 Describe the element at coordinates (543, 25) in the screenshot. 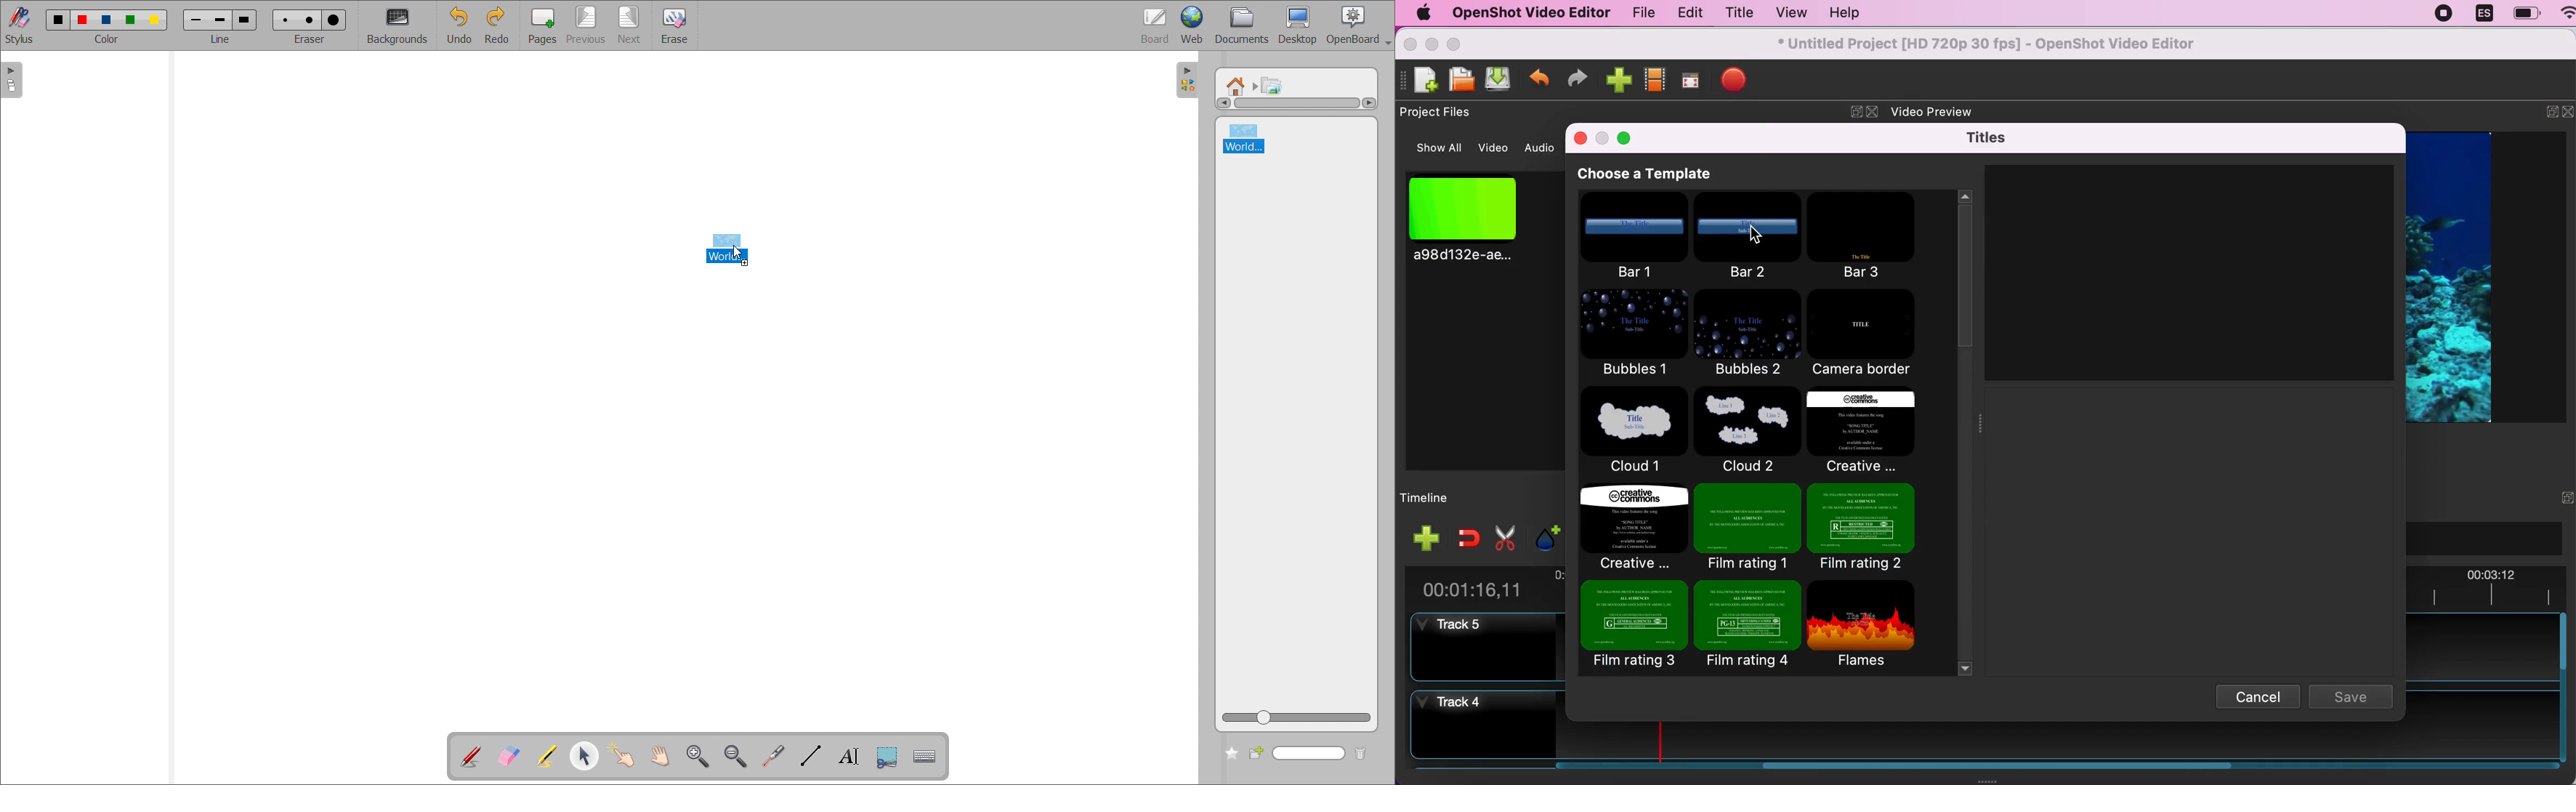

I see `pages` at that location.